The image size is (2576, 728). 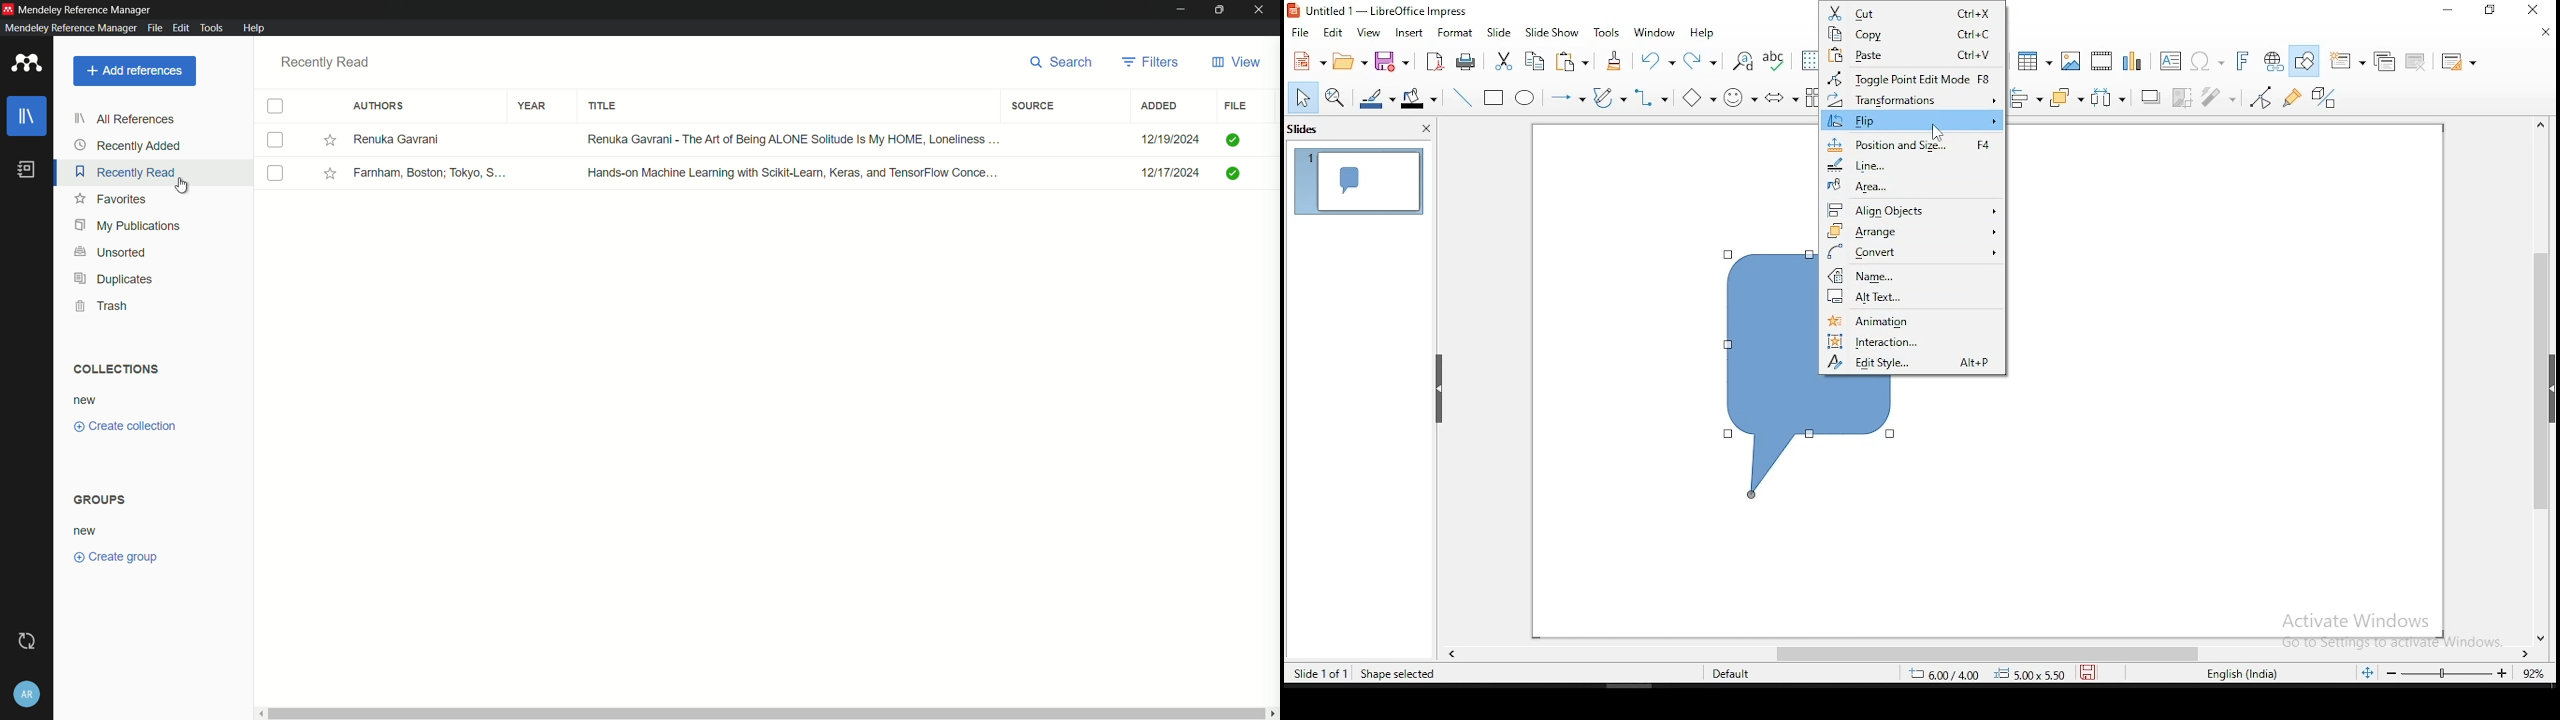 What do you see at coordinates (1425, 128) in the screenshot?
I see `close pane` at bounding box center [1425, 128].